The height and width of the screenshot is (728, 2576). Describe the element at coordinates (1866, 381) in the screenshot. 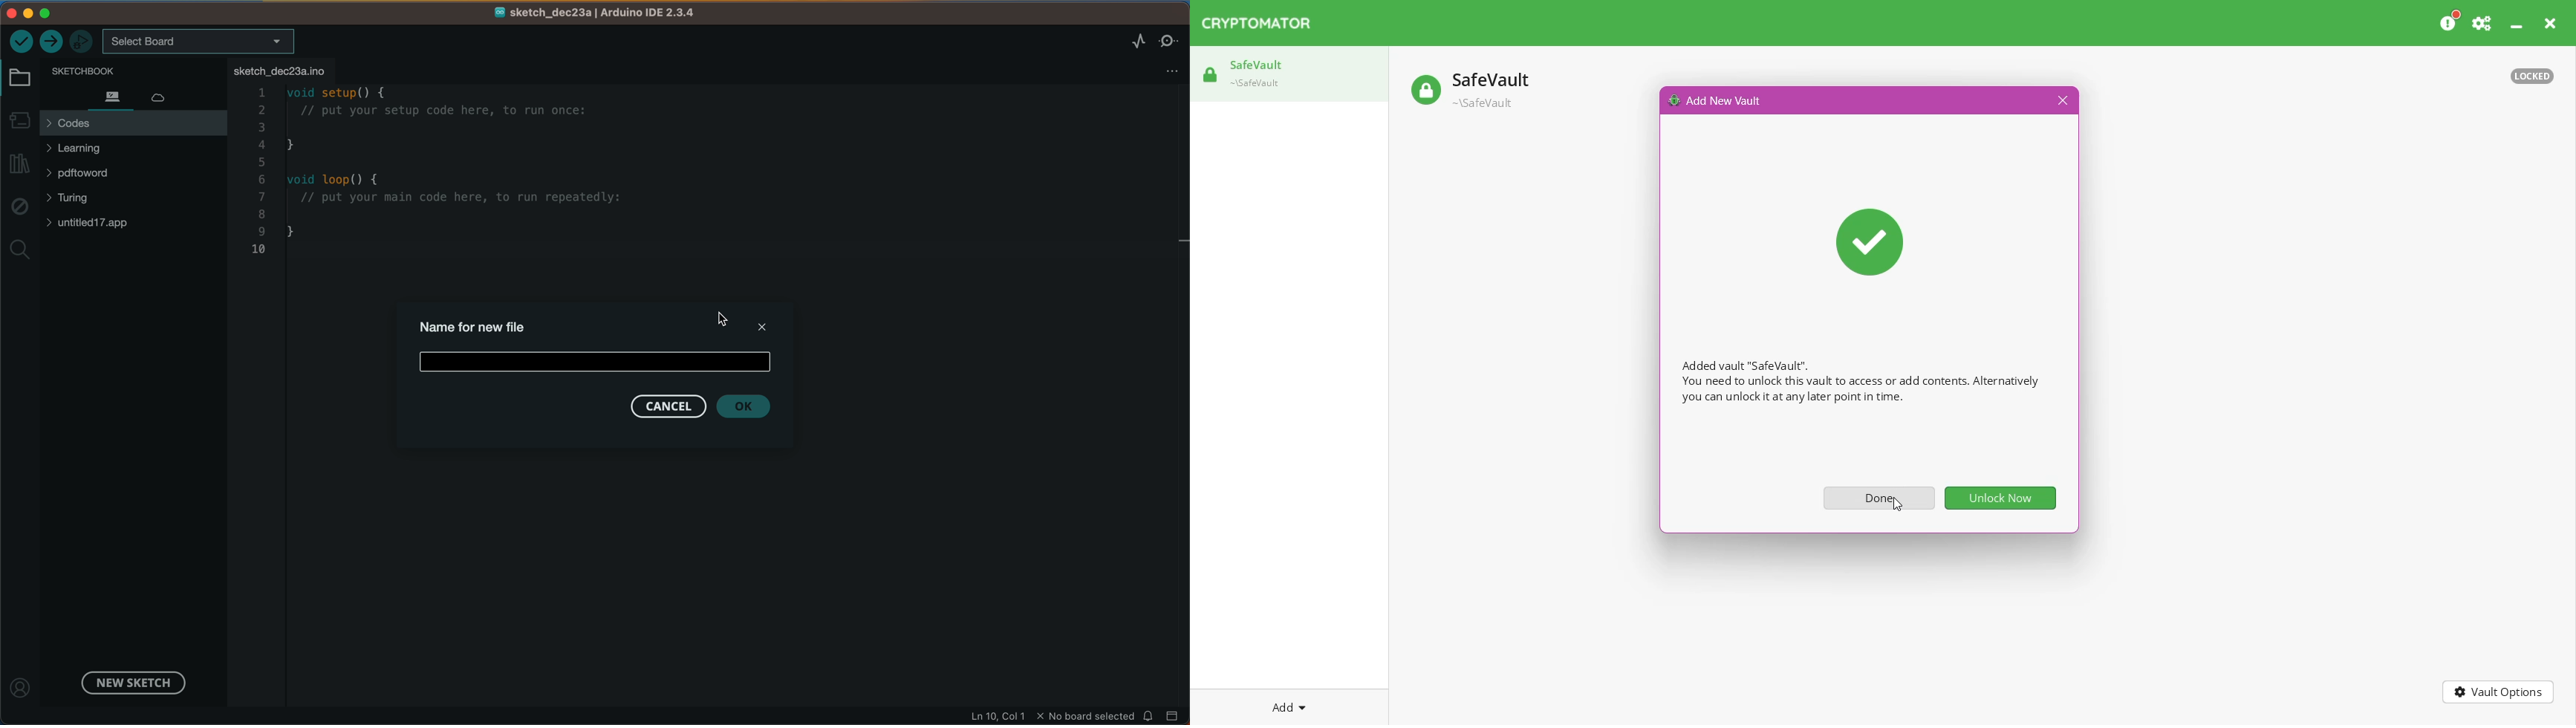

I see `Added vault "SafeVault".
You need to unlock this vault to access or add contents. Alternatively
you can unlockiit at any later point in time.` at that location.